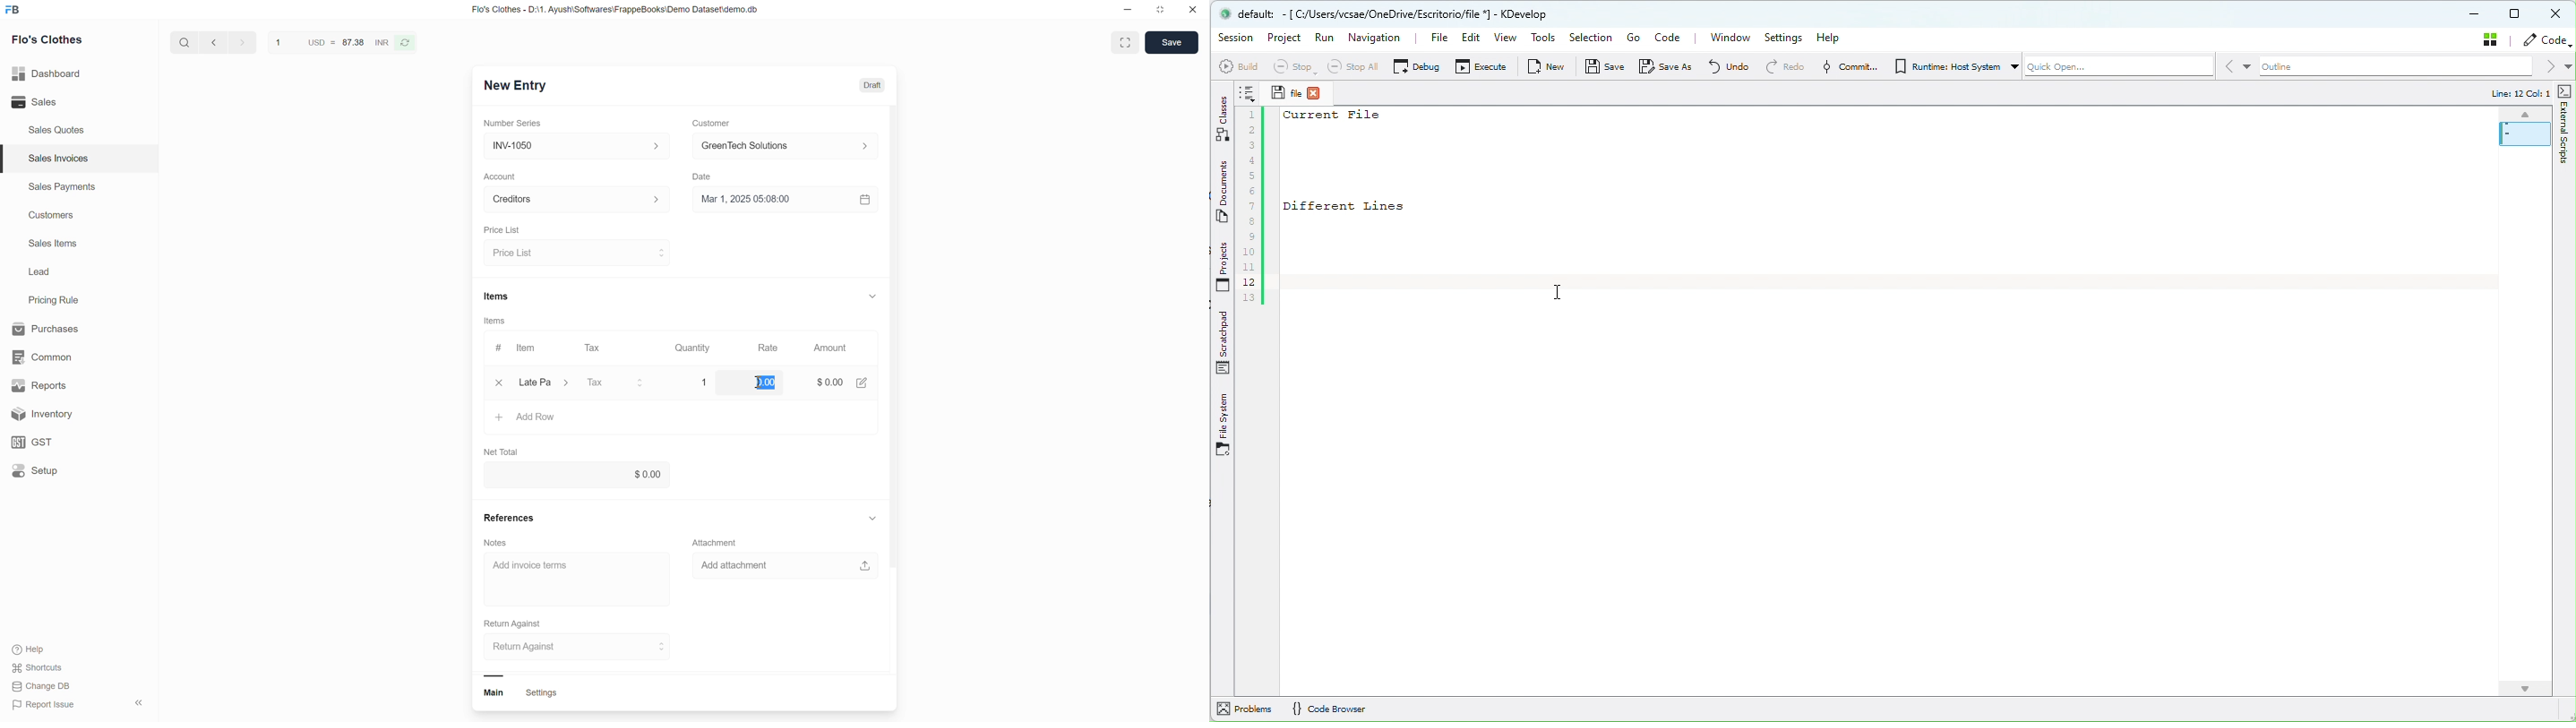 This screenshot has height=728, width=2576. Describe the element at coordinates (500, 230) in the screenshot. I see `Price List` at that location.